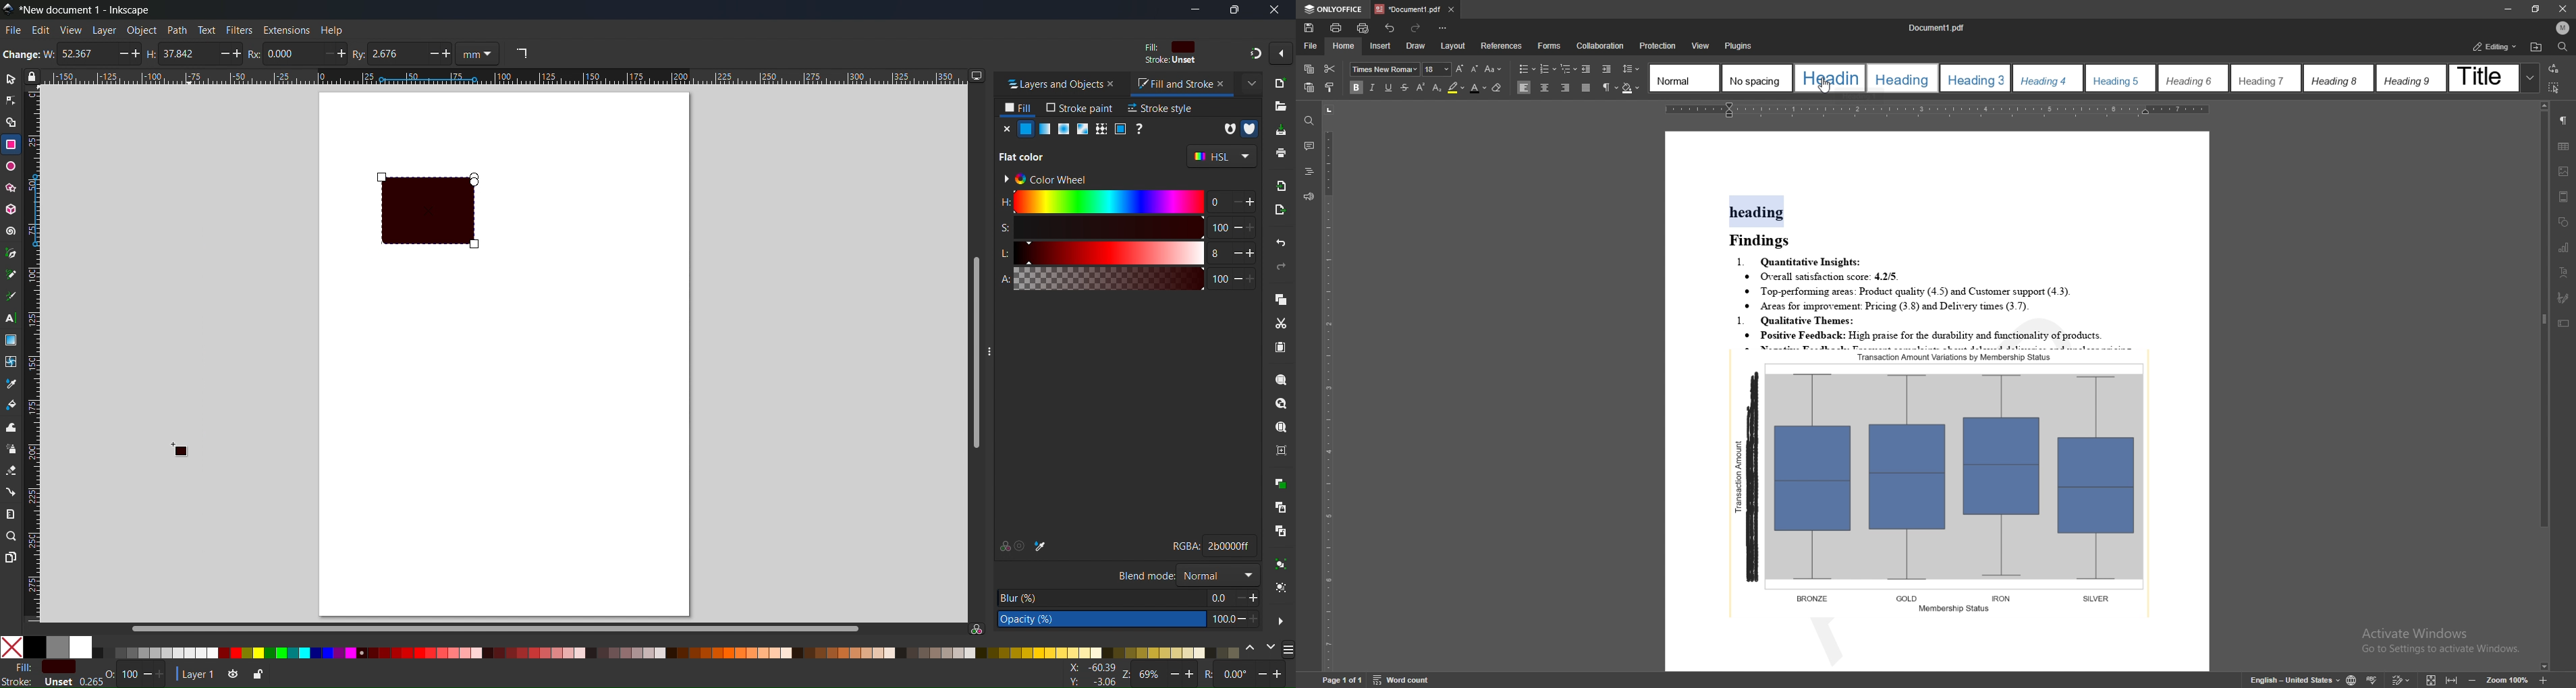 This screenshot has width=2576, height=700. Describe the element at coordinates (207, 30) in the screenshot. I see `Text` at that location.